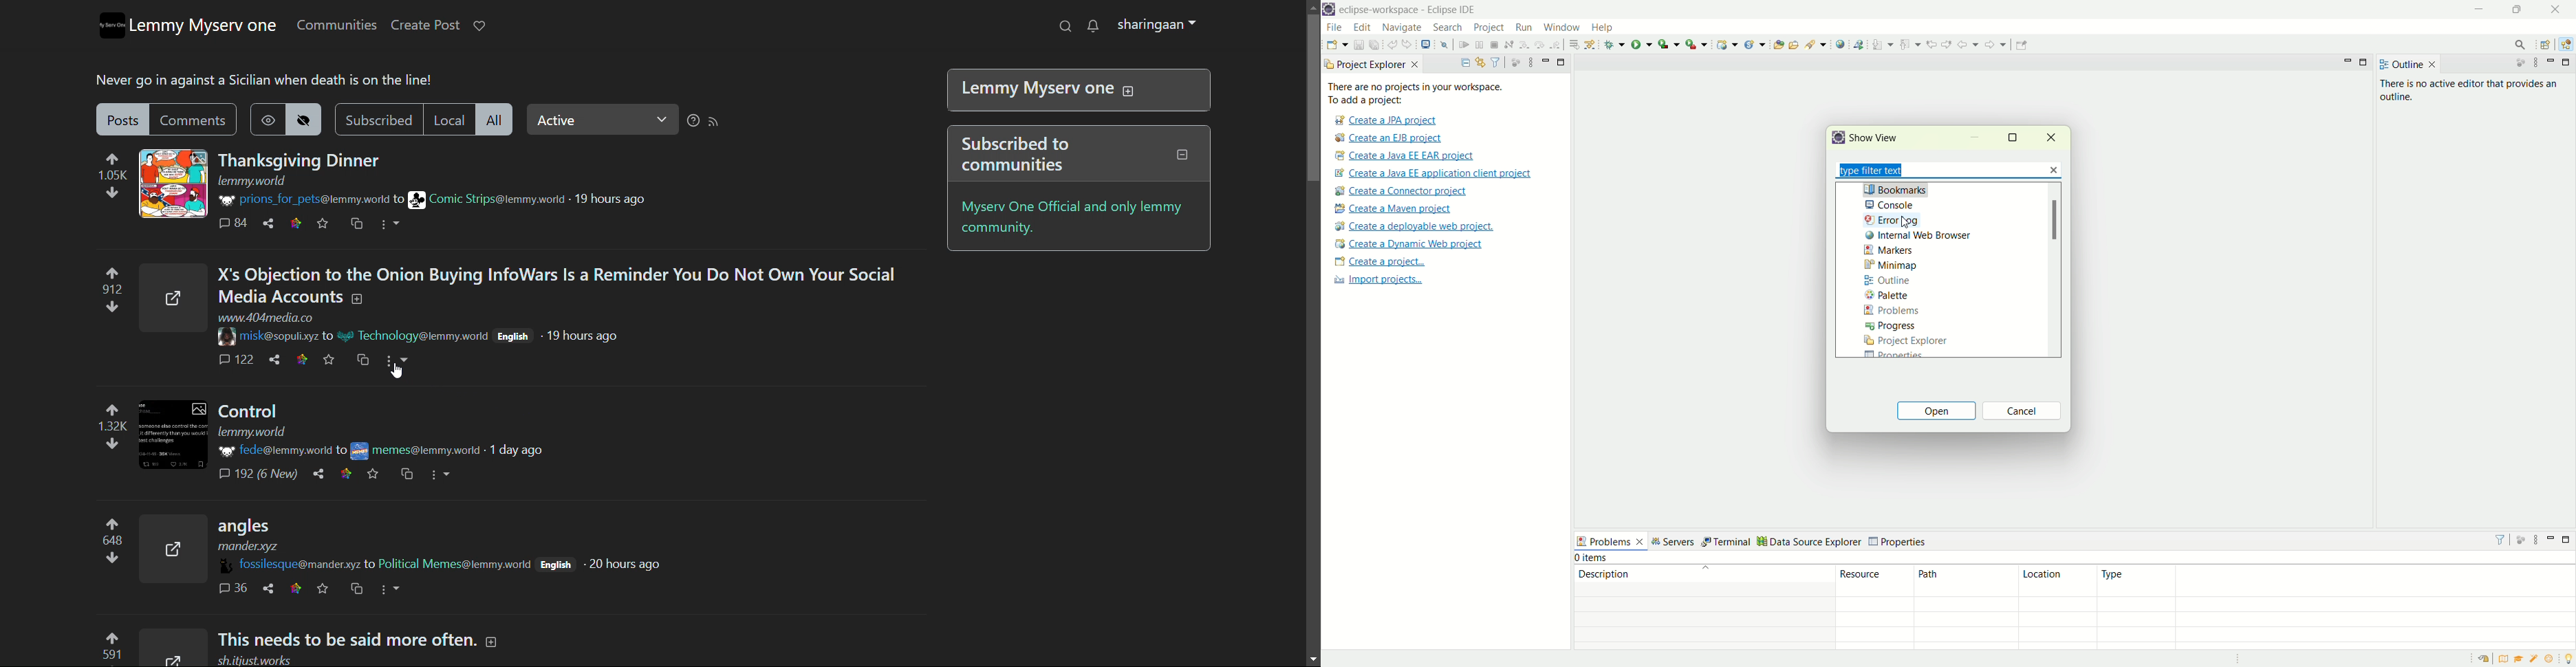 Image resolution: width=2576 pixels, height=672 pixels. What do you see at coordinates (444, 477) in the screenshot?
I see `More` at bounding box center [444, 477].